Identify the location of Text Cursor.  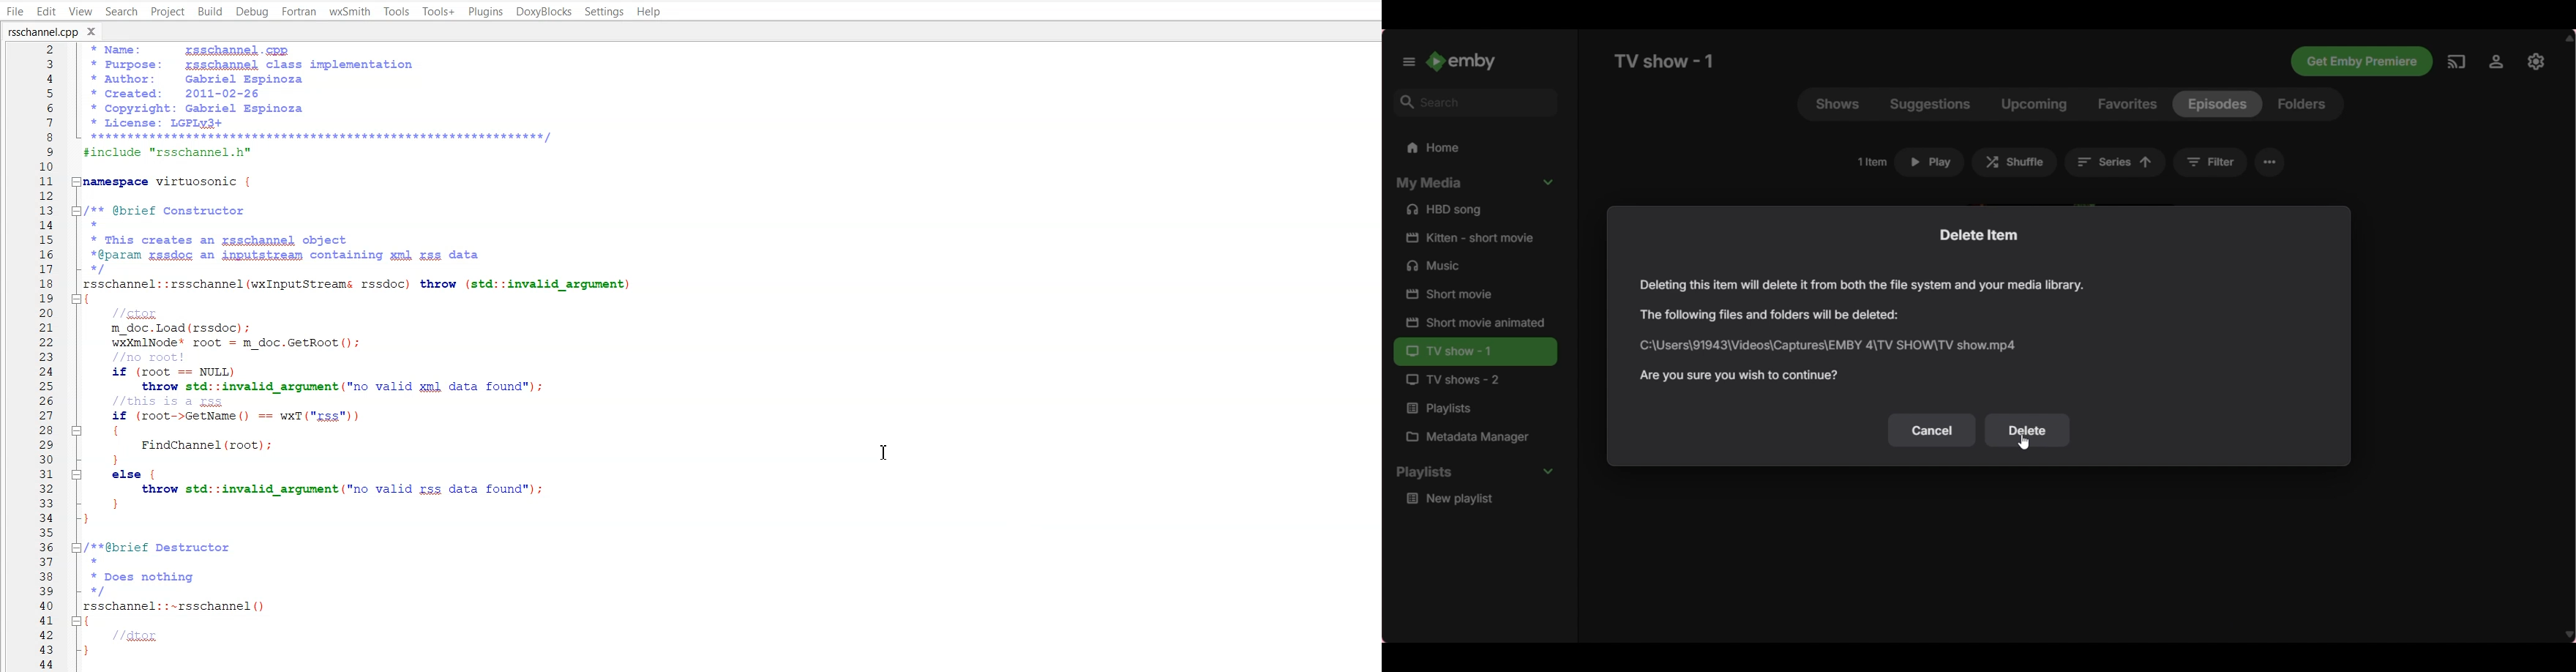
(885, 452).